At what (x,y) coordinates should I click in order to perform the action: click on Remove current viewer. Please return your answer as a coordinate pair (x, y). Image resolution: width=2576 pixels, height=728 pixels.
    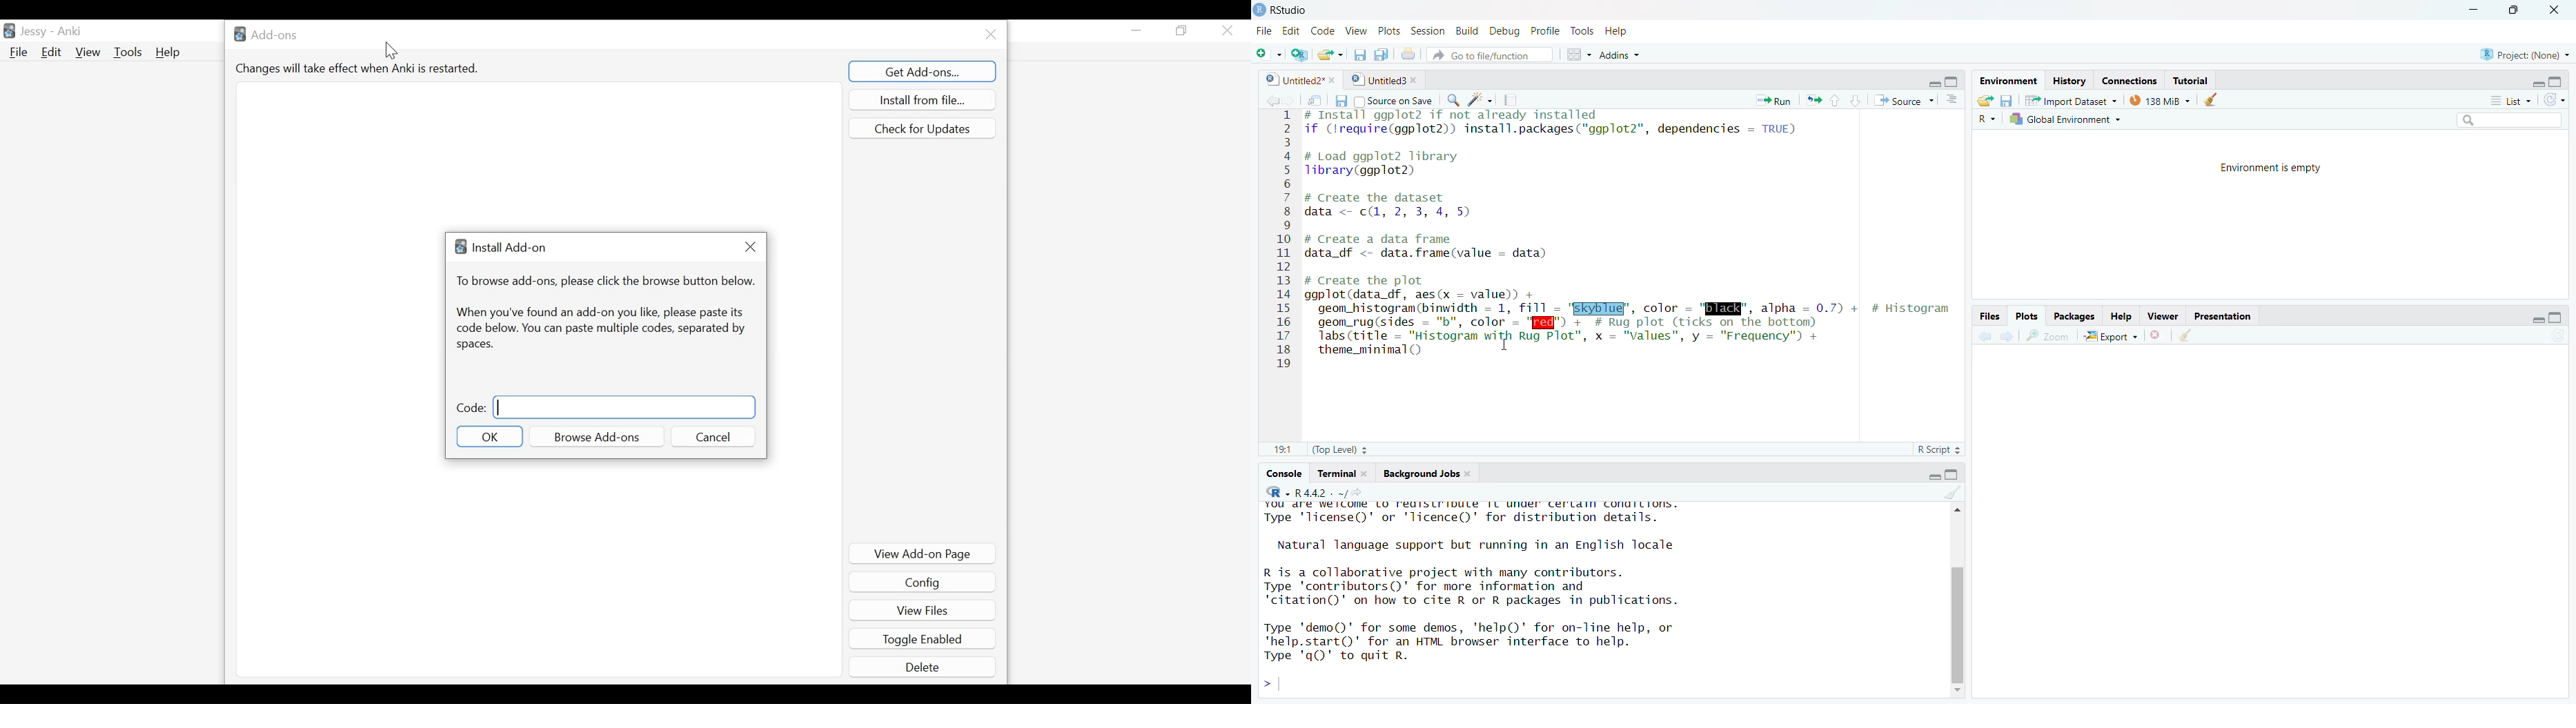
    Looking at the image, I should click on (2156, 335).